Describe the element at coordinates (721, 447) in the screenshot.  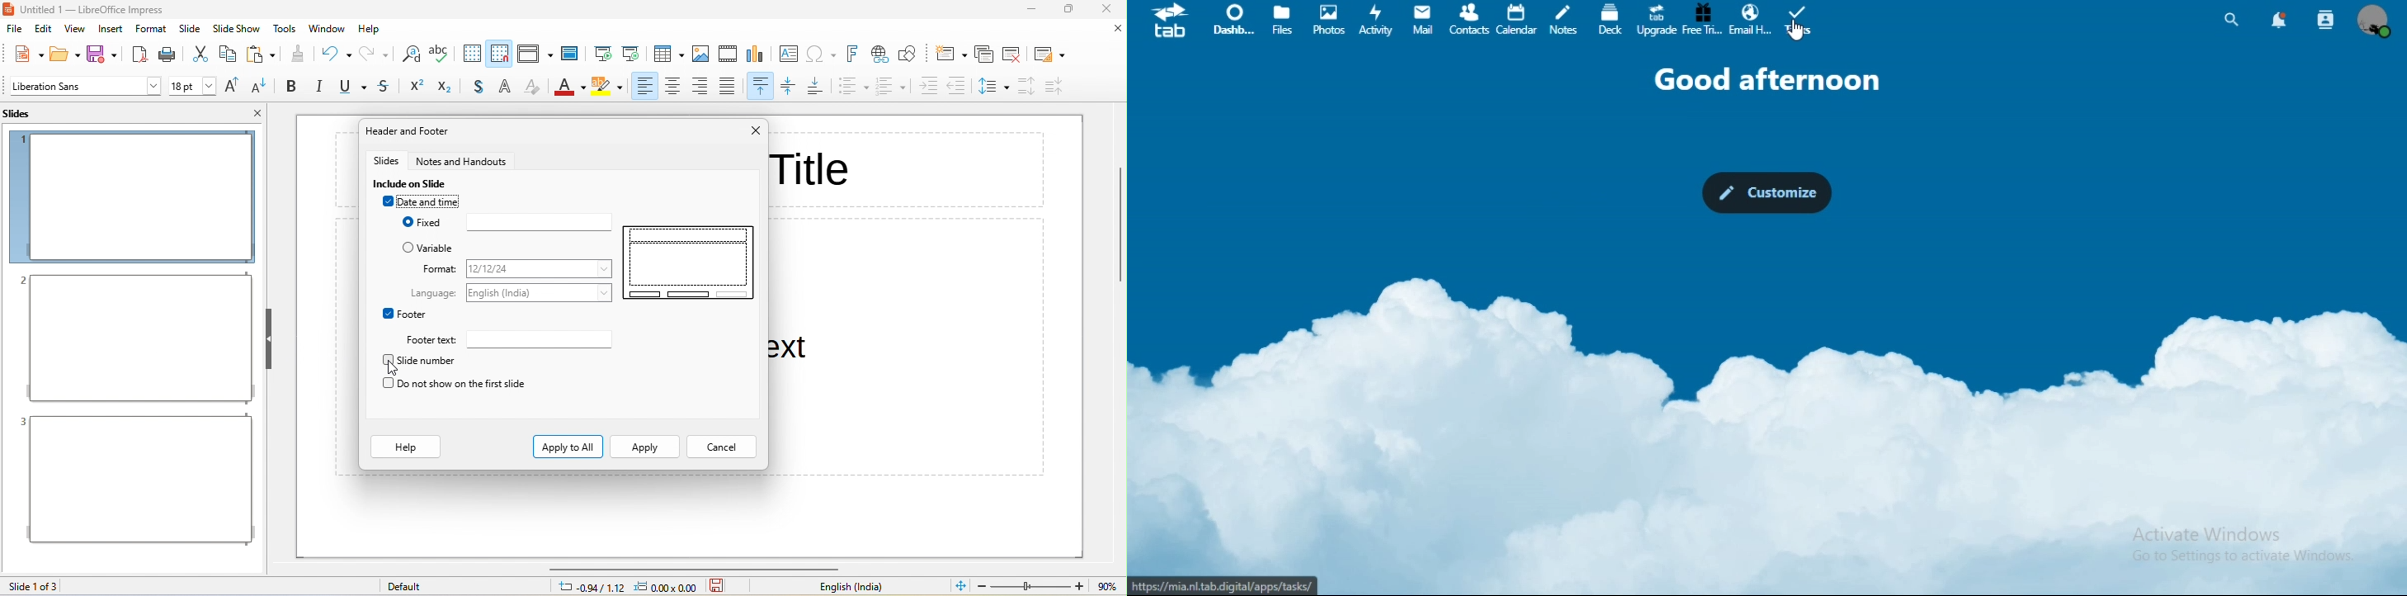
I see `cancel` at that location.